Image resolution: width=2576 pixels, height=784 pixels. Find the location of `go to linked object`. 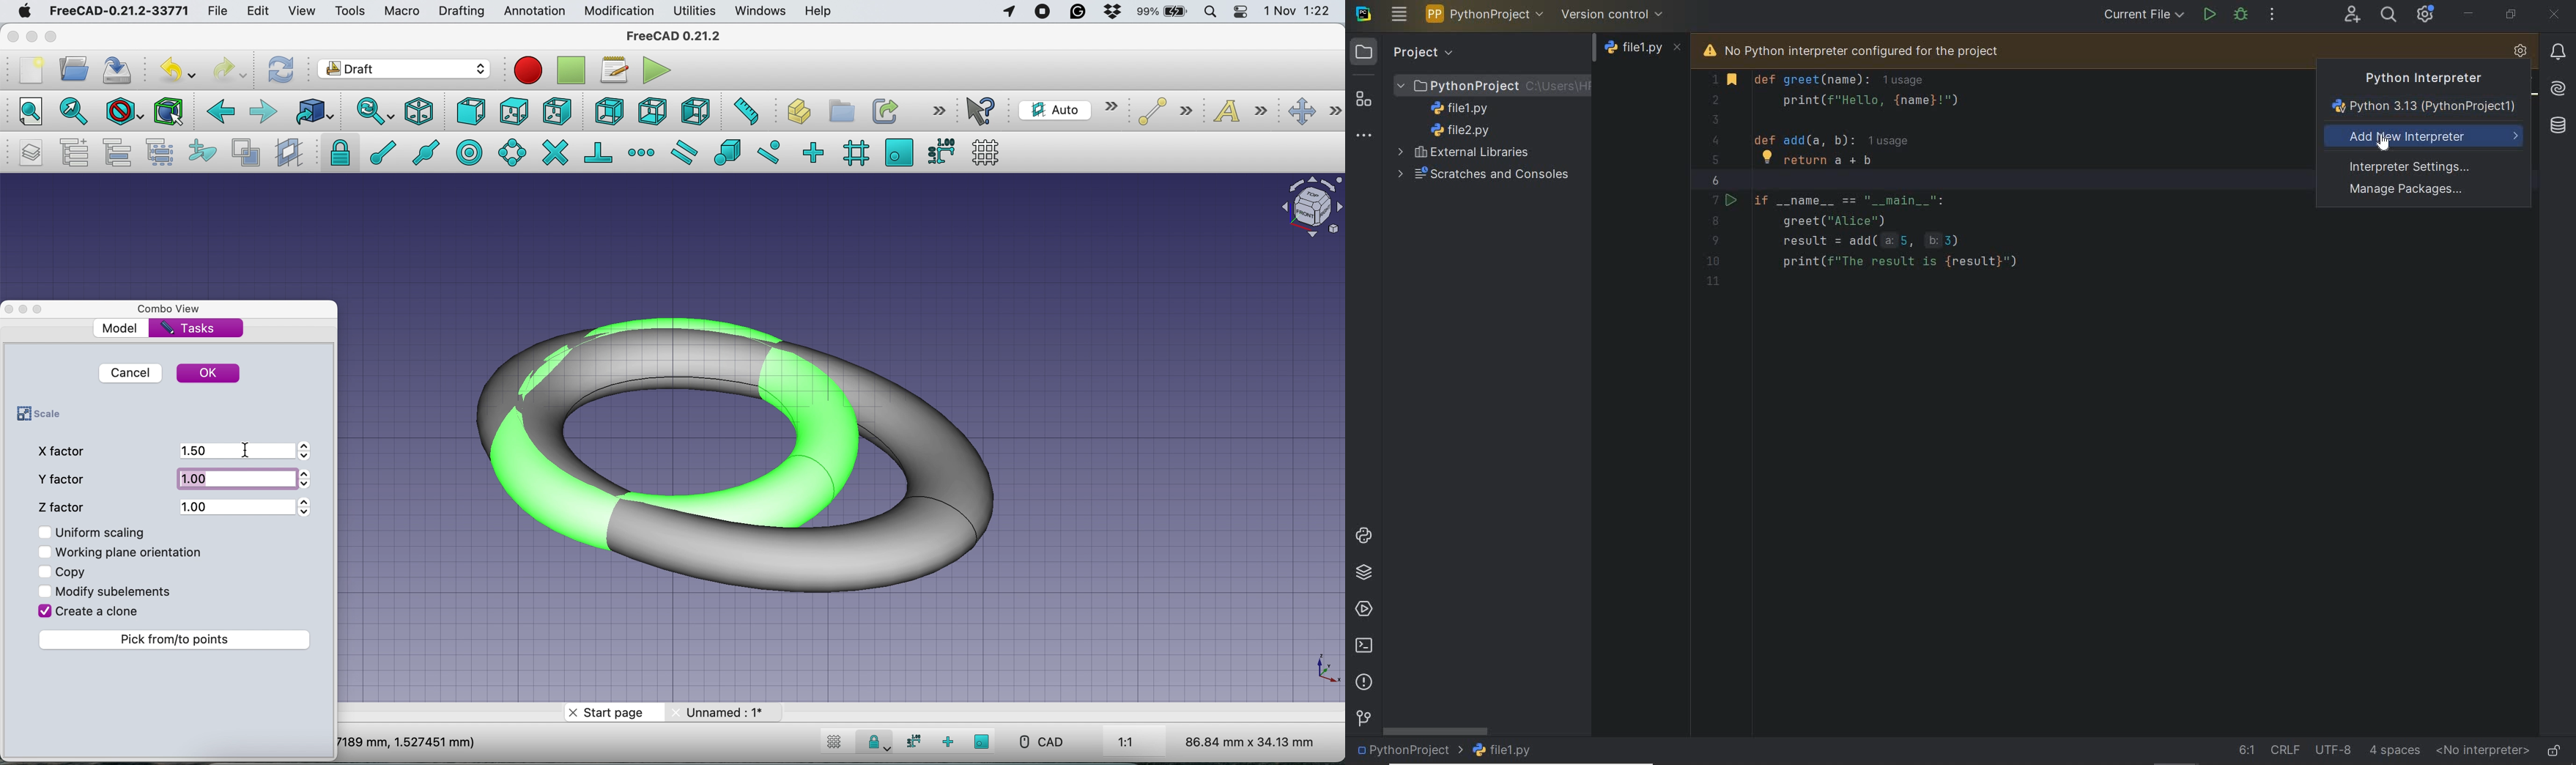

go to linked object is located at coordinates (313, 111).